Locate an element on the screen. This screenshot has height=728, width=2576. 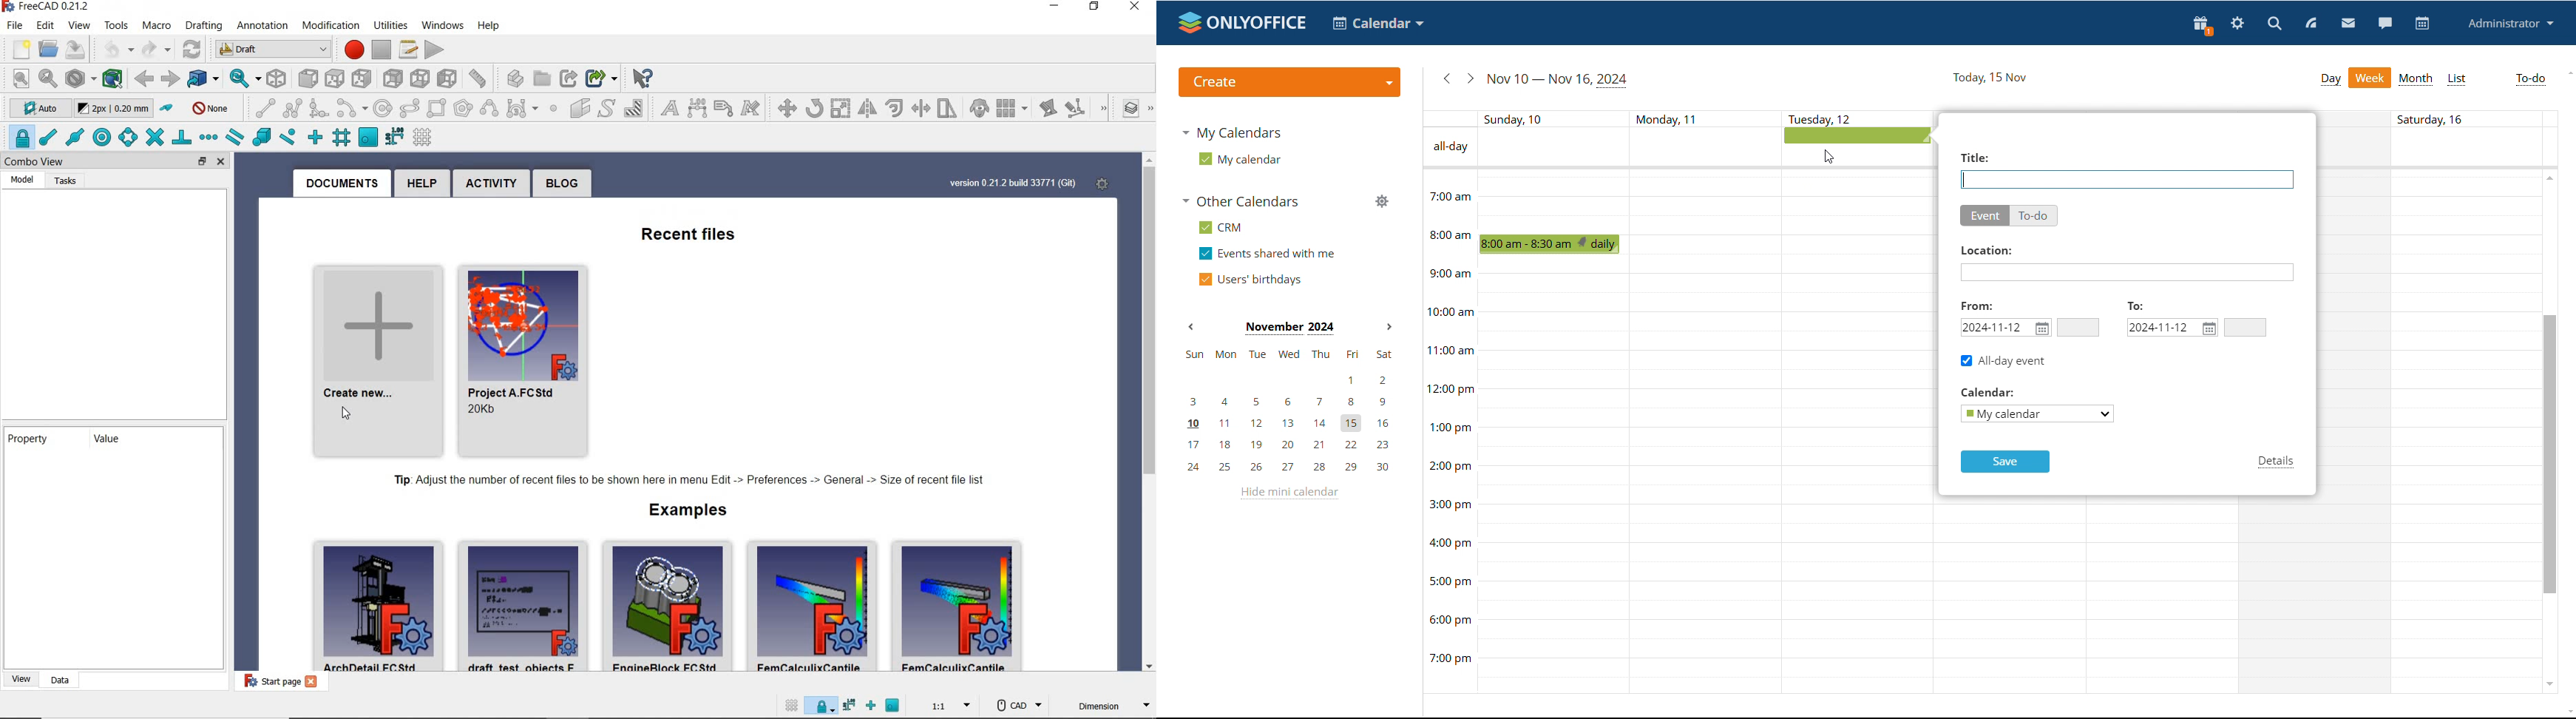
snap near is located at coordinates (289, 138).